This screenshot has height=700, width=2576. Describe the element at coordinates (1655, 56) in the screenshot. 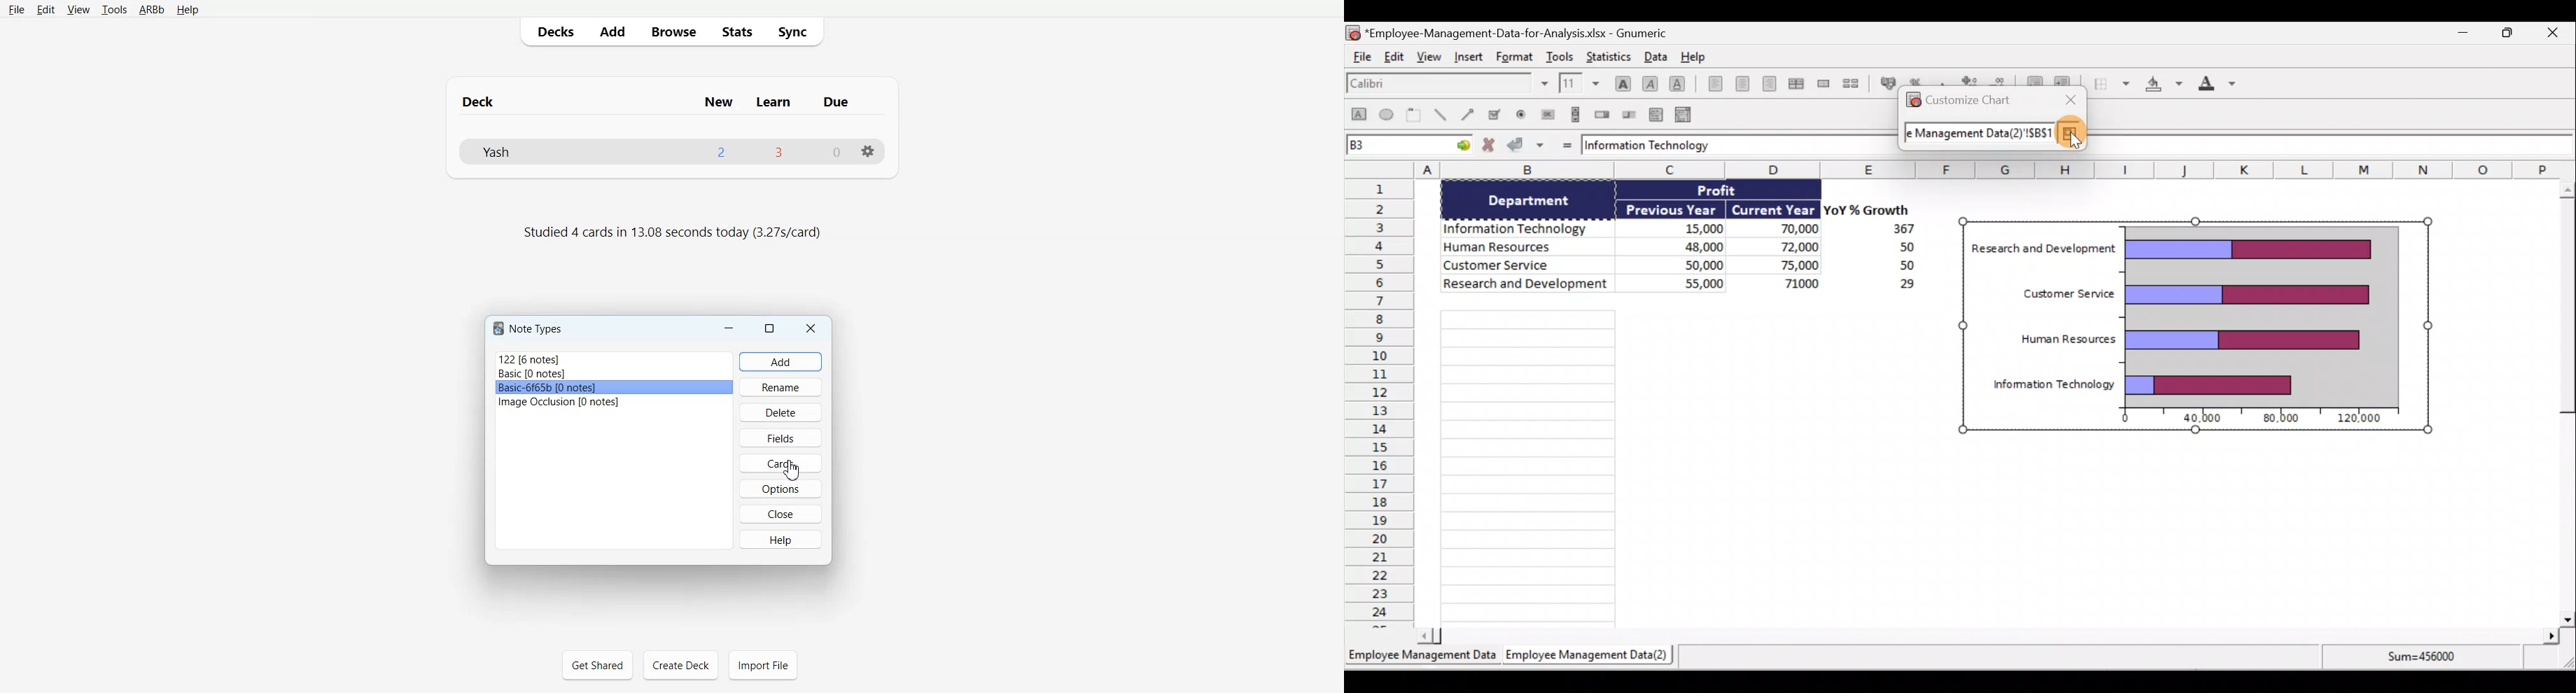

I see `Data` at that location.